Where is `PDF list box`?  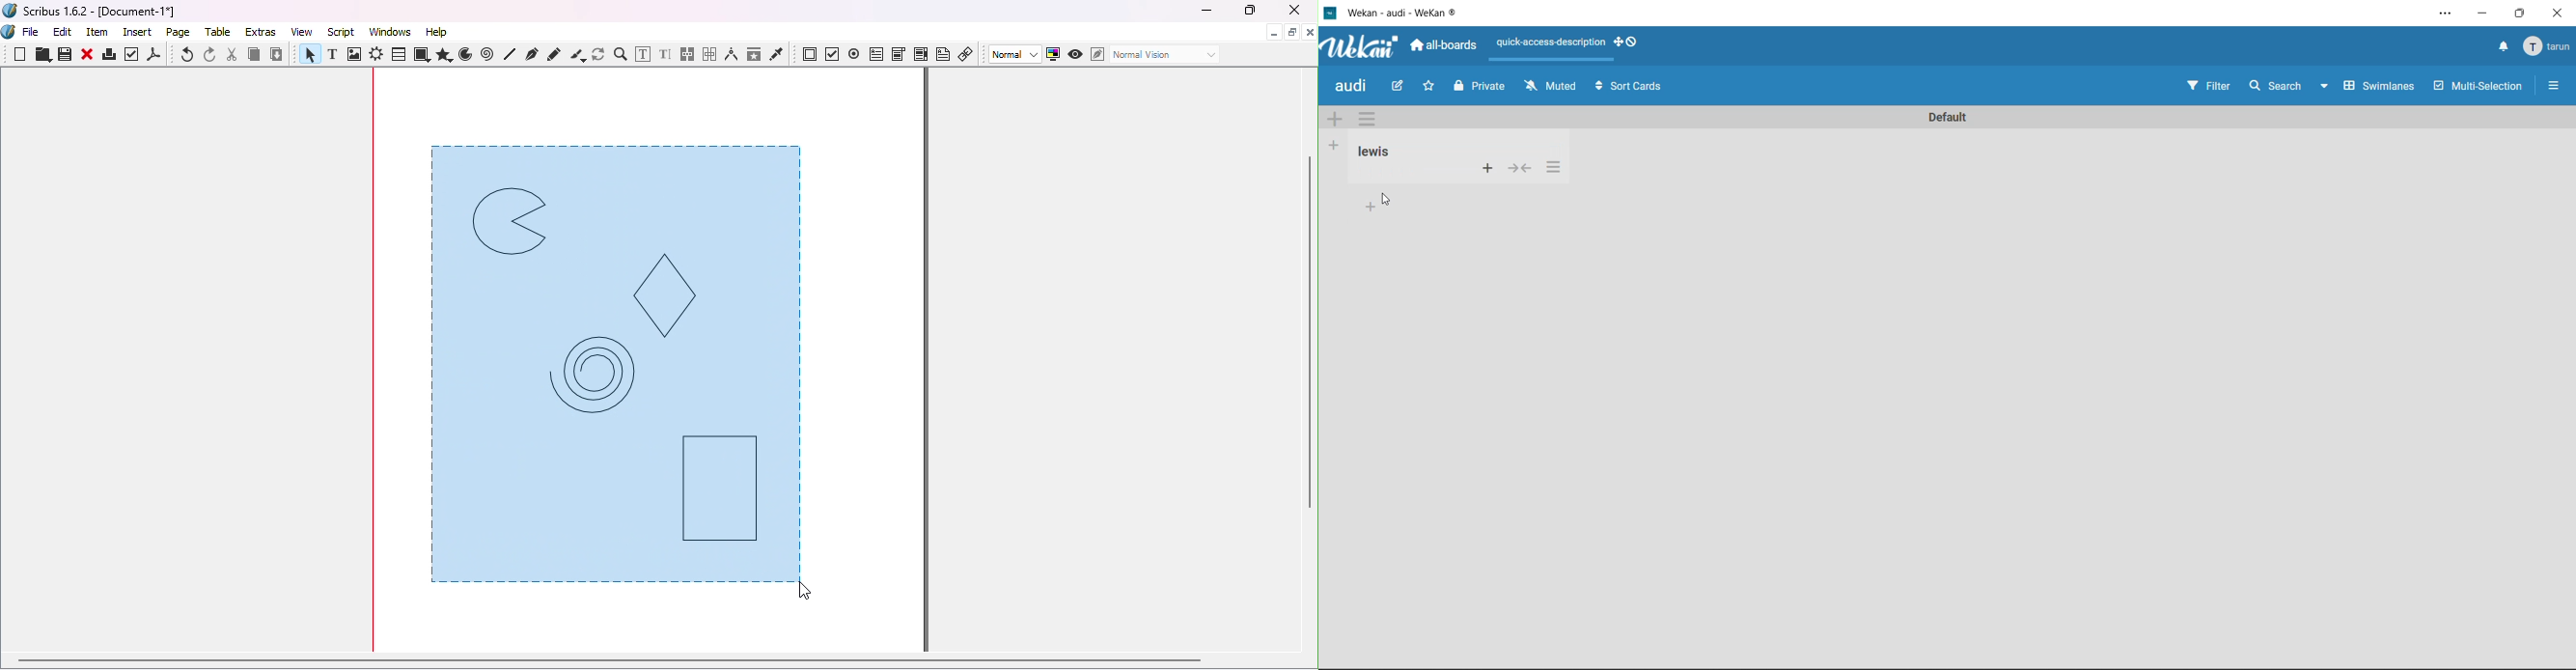
PDF list box is located at coordinates (921, 54).